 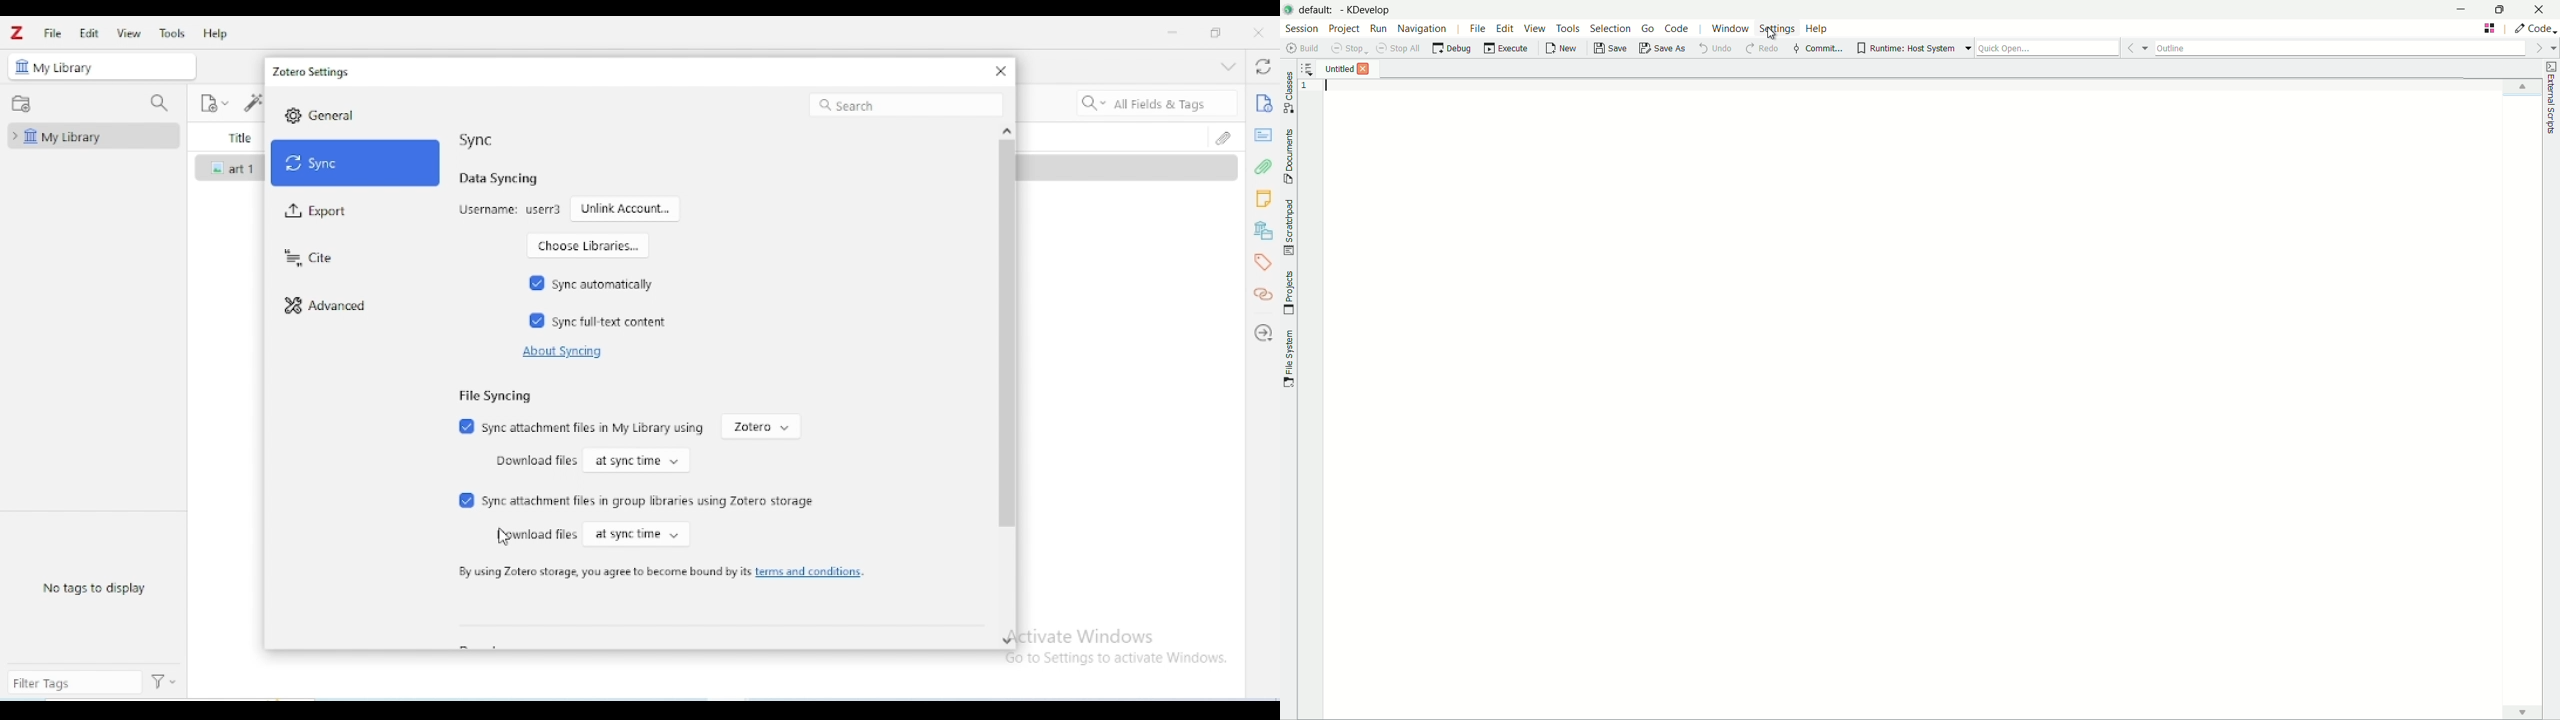 I want to click on close, so click(x=1001, y=71).